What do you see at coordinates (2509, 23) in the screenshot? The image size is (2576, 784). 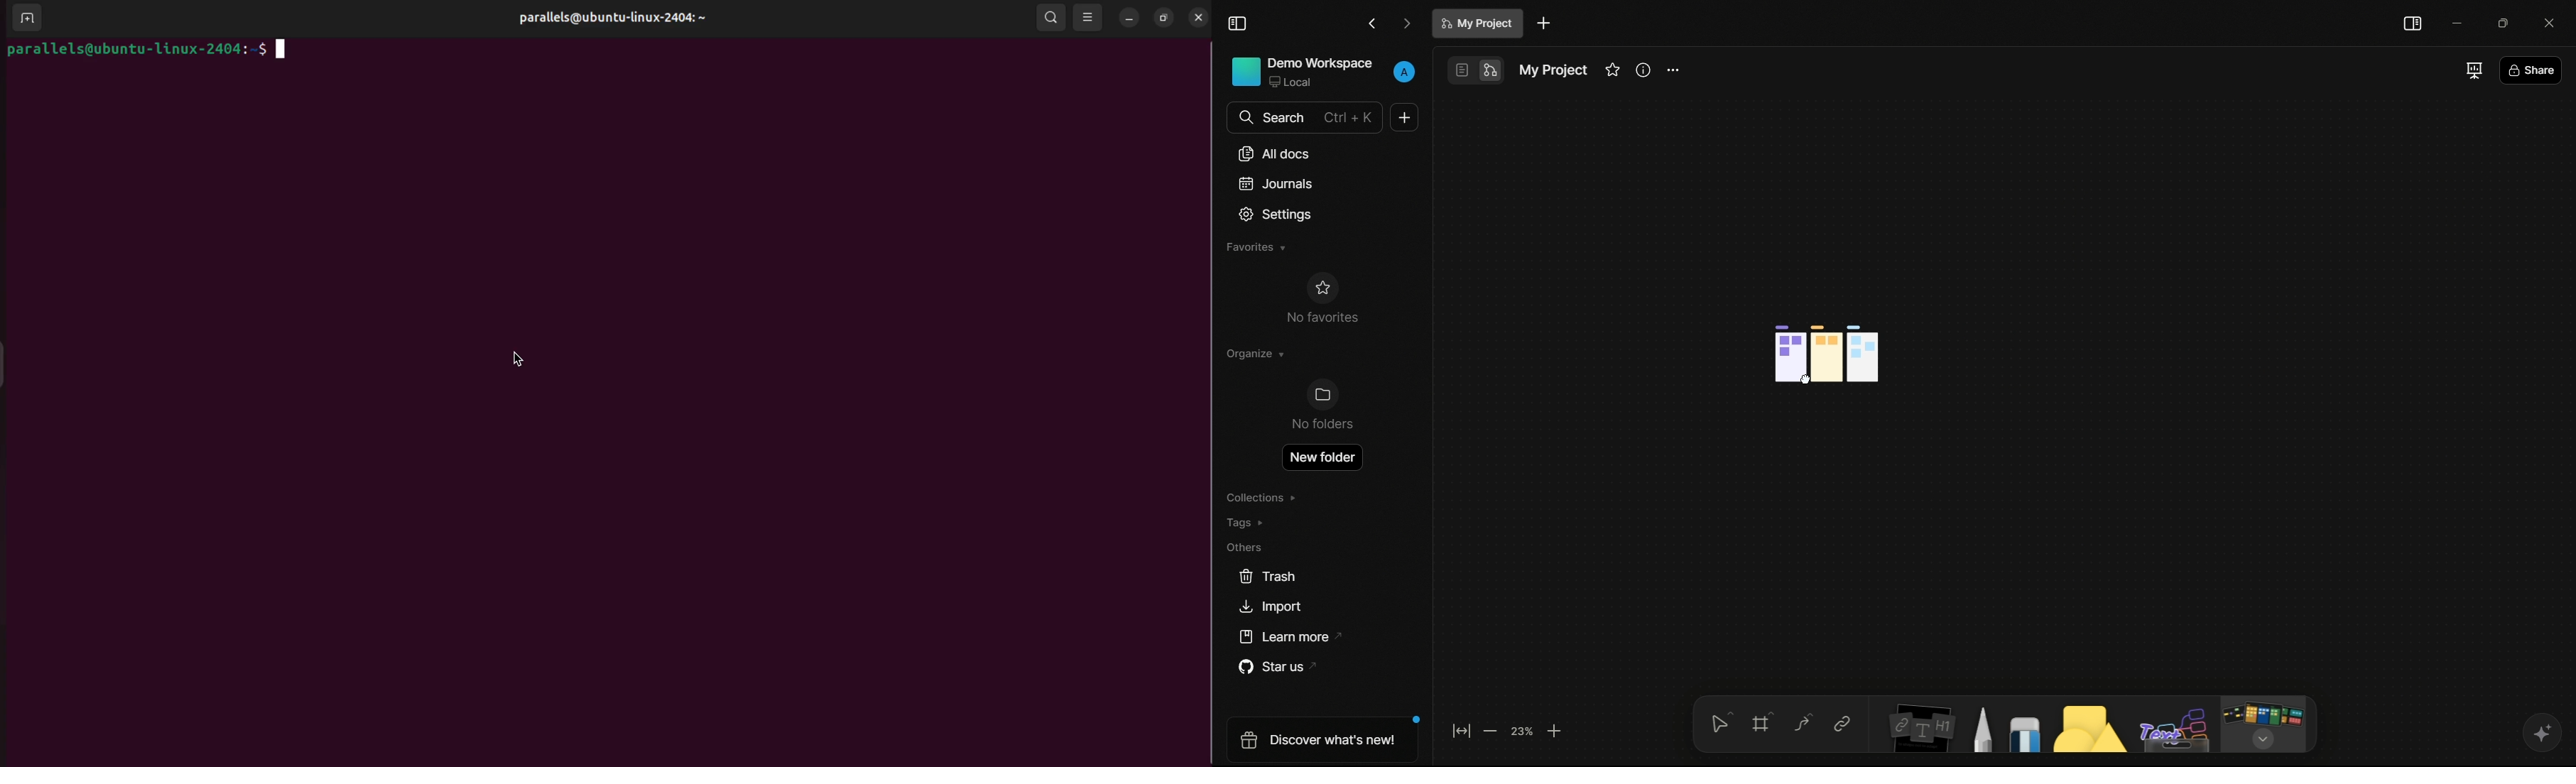 I see `maximize or restore` at bounding box center [2509, 23].